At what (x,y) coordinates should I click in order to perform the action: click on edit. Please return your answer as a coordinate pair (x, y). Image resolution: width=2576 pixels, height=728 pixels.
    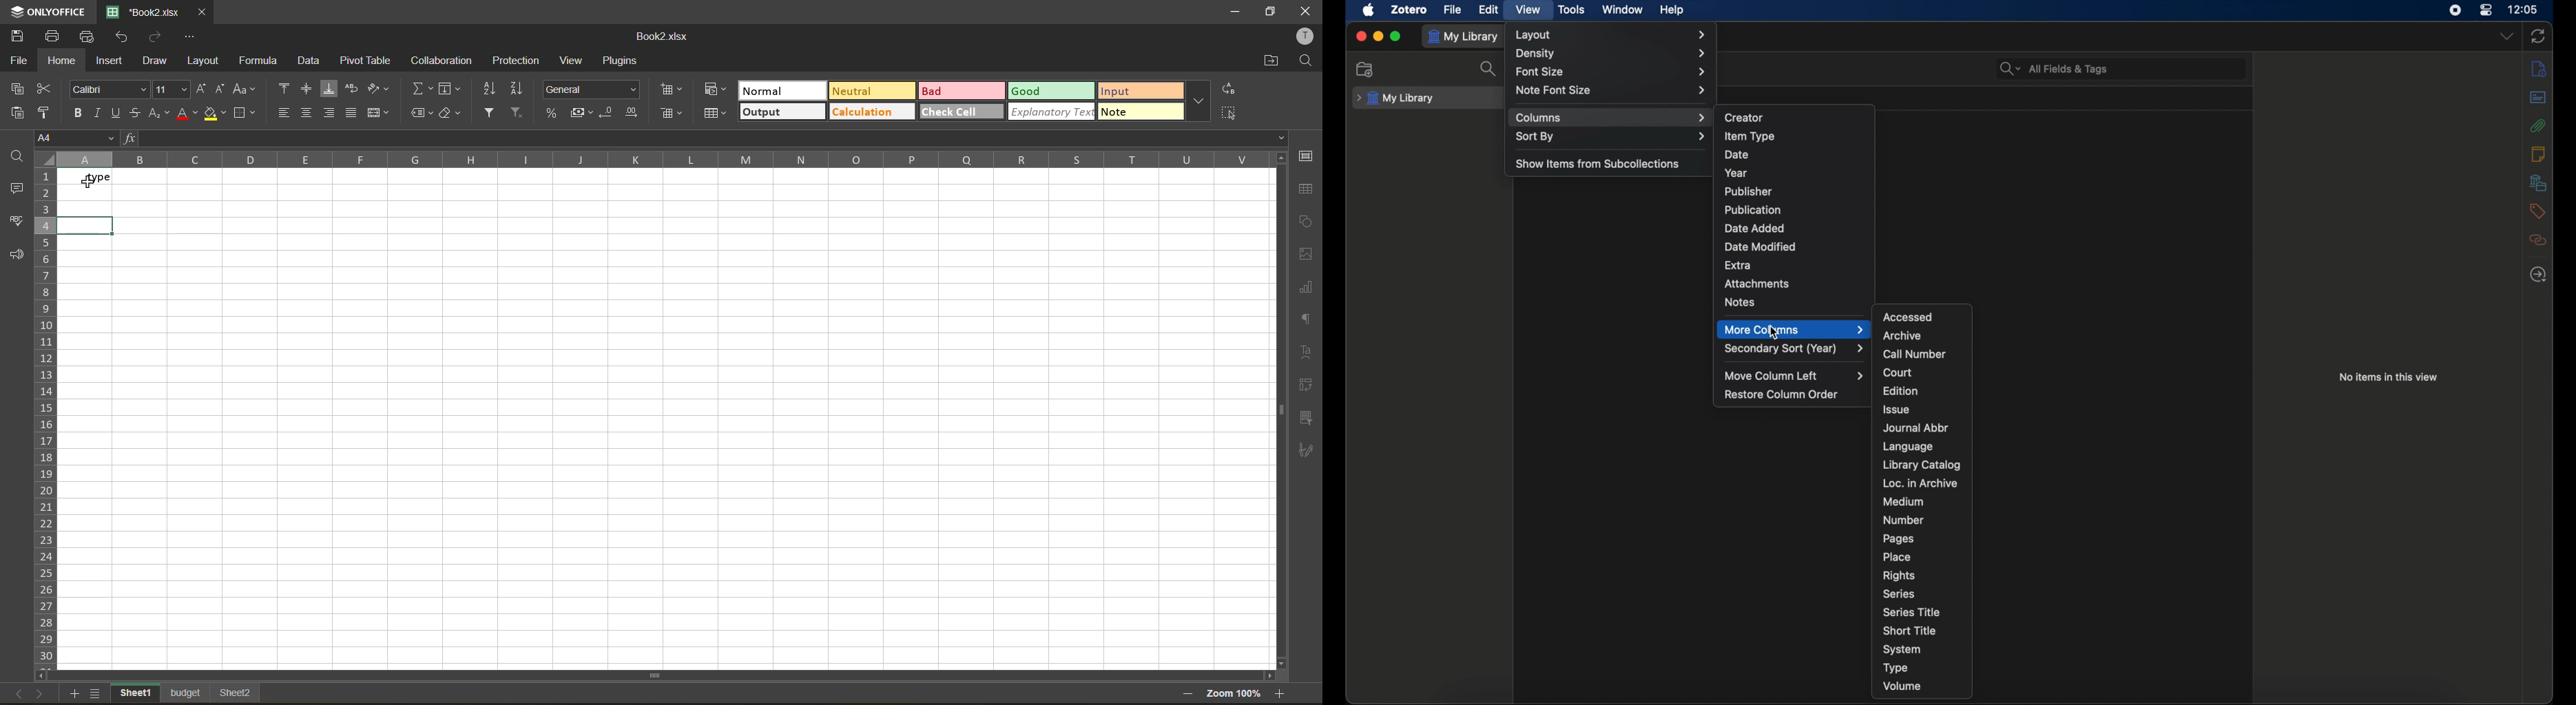
    Looking at the image, I should click on (1490, 10).